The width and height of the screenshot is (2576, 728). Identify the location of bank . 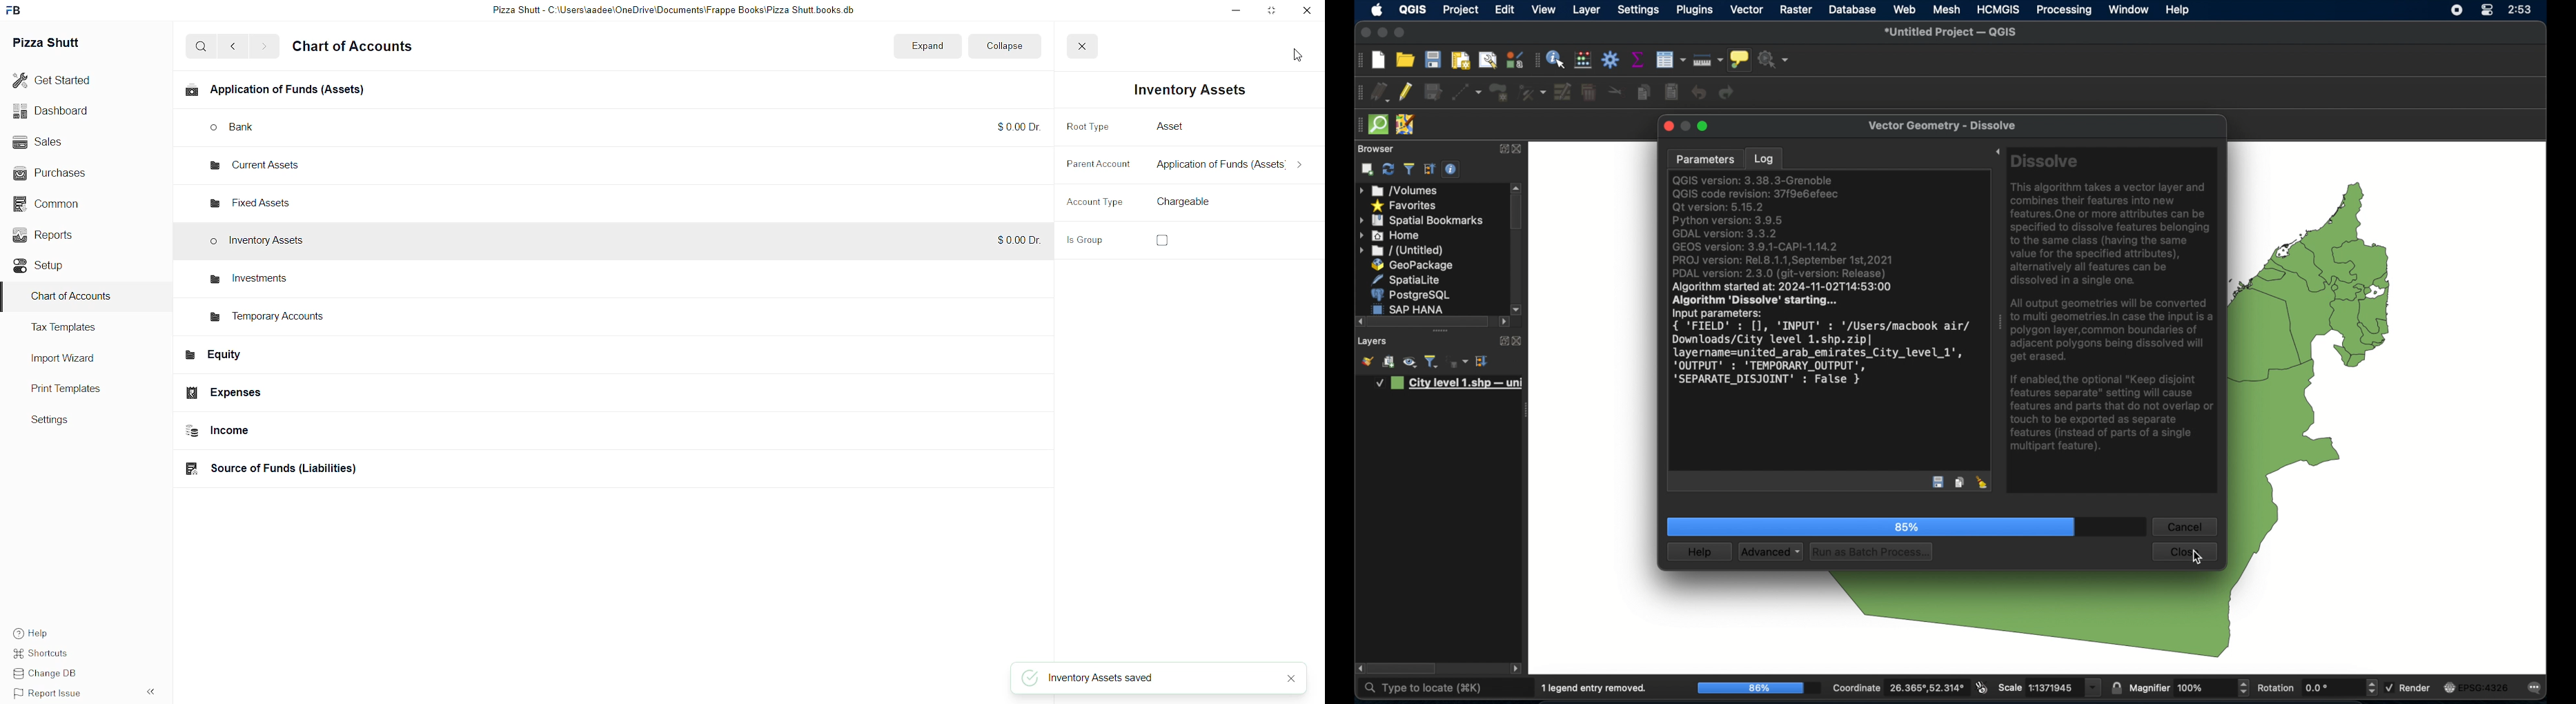
(254, 128).